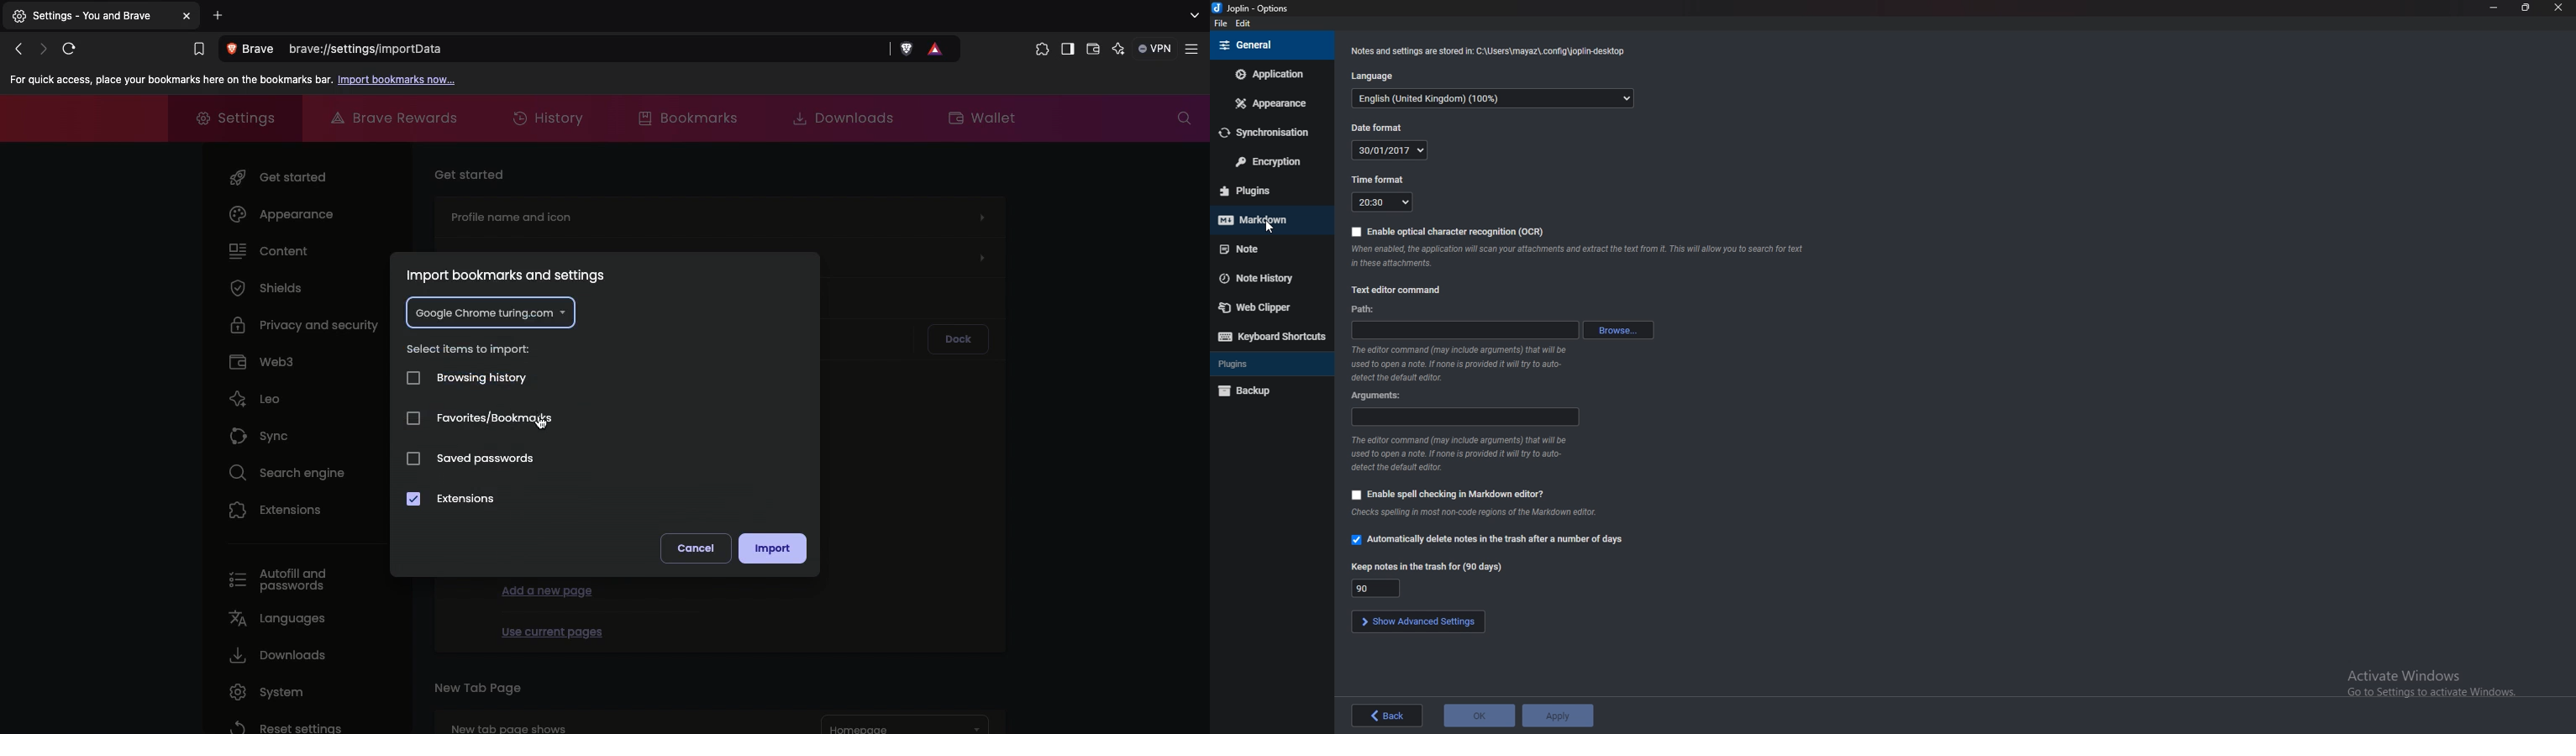 The width and height of the screenshot is (2576, 756). I want to click on The editor command (may include arguments) that will be used to open a note. If none is provided it will try to auto-detect the default editor., so click(1460, 363).